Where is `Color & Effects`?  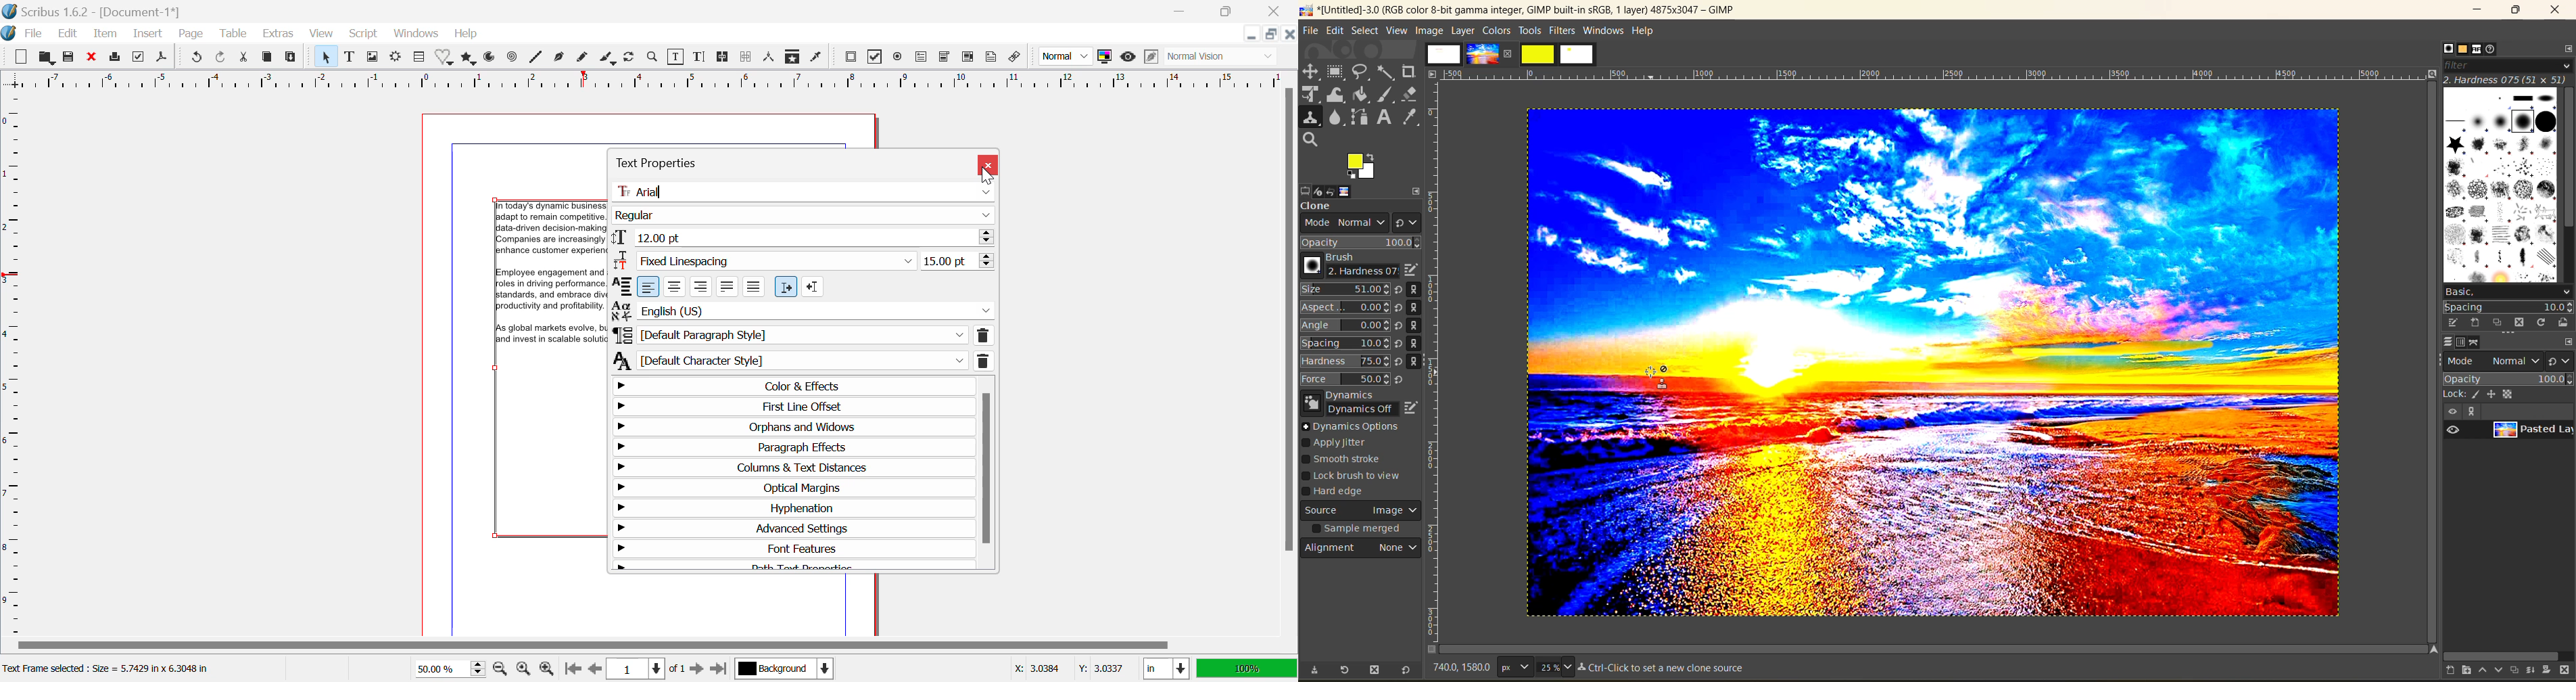
Color & Effects is located at coordinates (791, 385).